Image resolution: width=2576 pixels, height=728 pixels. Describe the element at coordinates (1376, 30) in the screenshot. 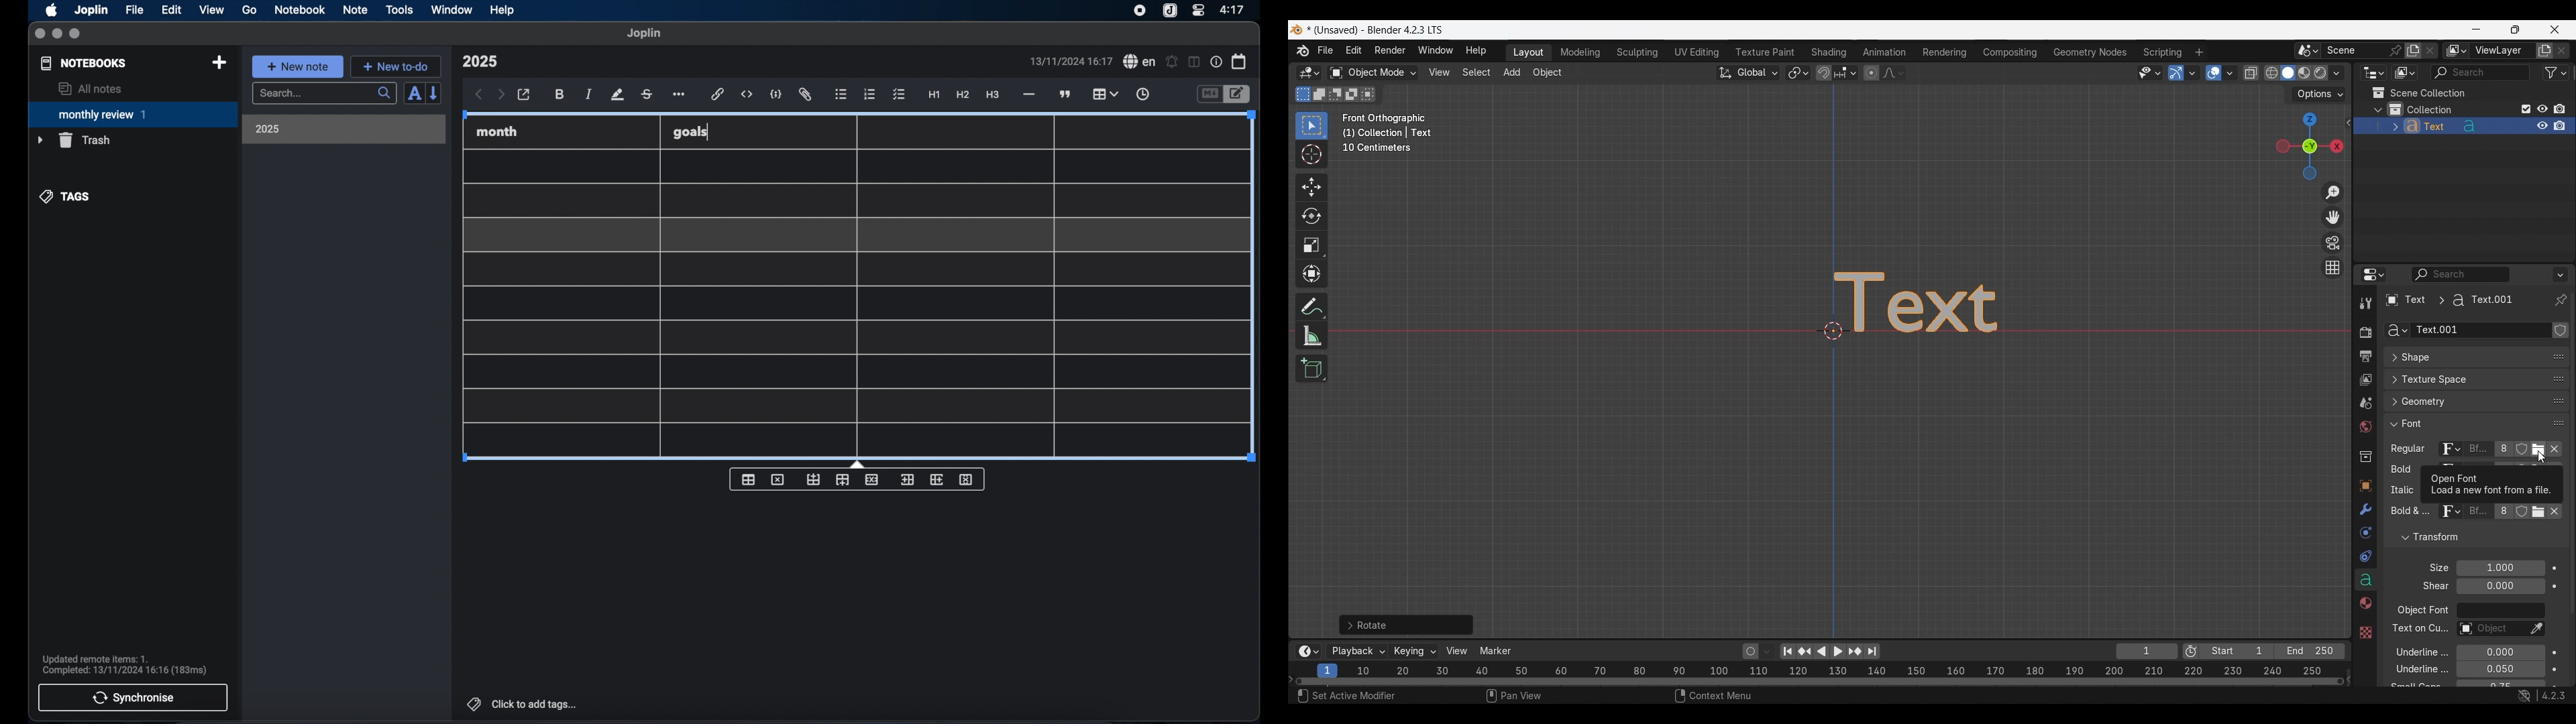

I see `Project and software name` at that location.